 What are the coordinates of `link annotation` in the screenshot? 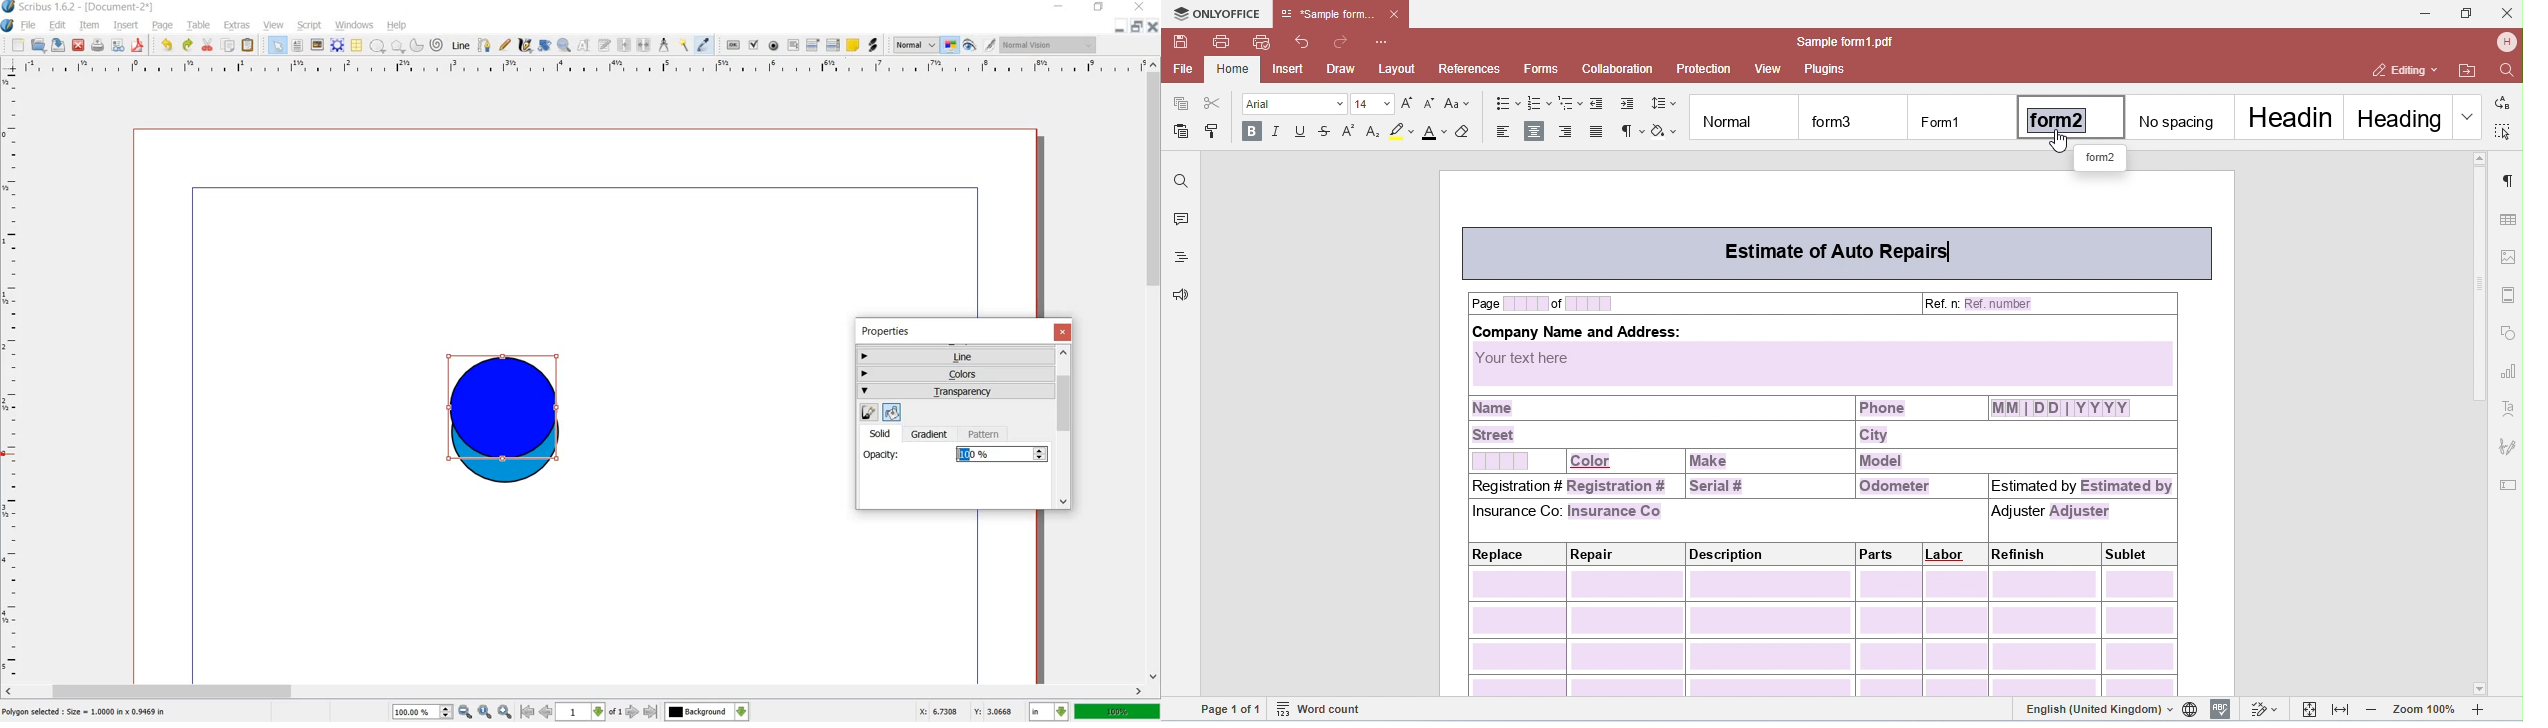 It's located at (873, 44).